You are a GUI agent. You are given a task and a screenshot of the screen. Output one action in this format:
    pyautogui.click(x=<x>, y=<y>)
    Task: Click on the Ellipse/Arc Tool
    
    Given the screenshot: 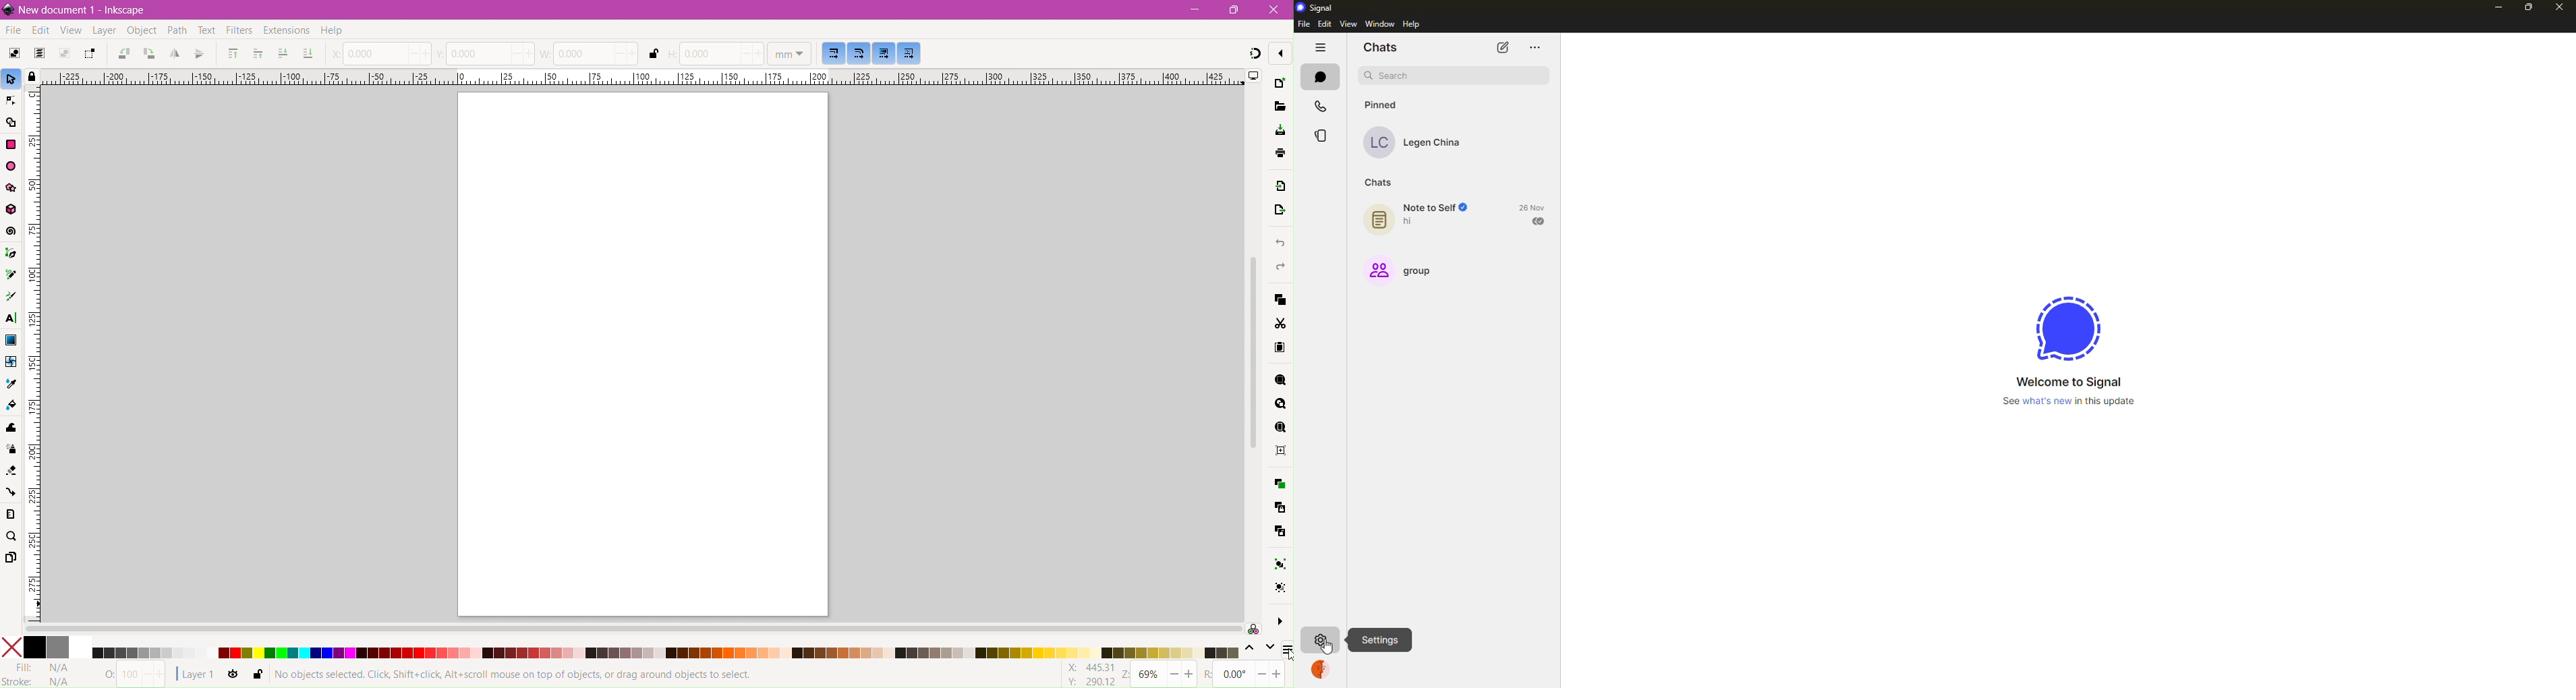 What is the action you would take?
    pyautogui.click(x=12, y=166)
    